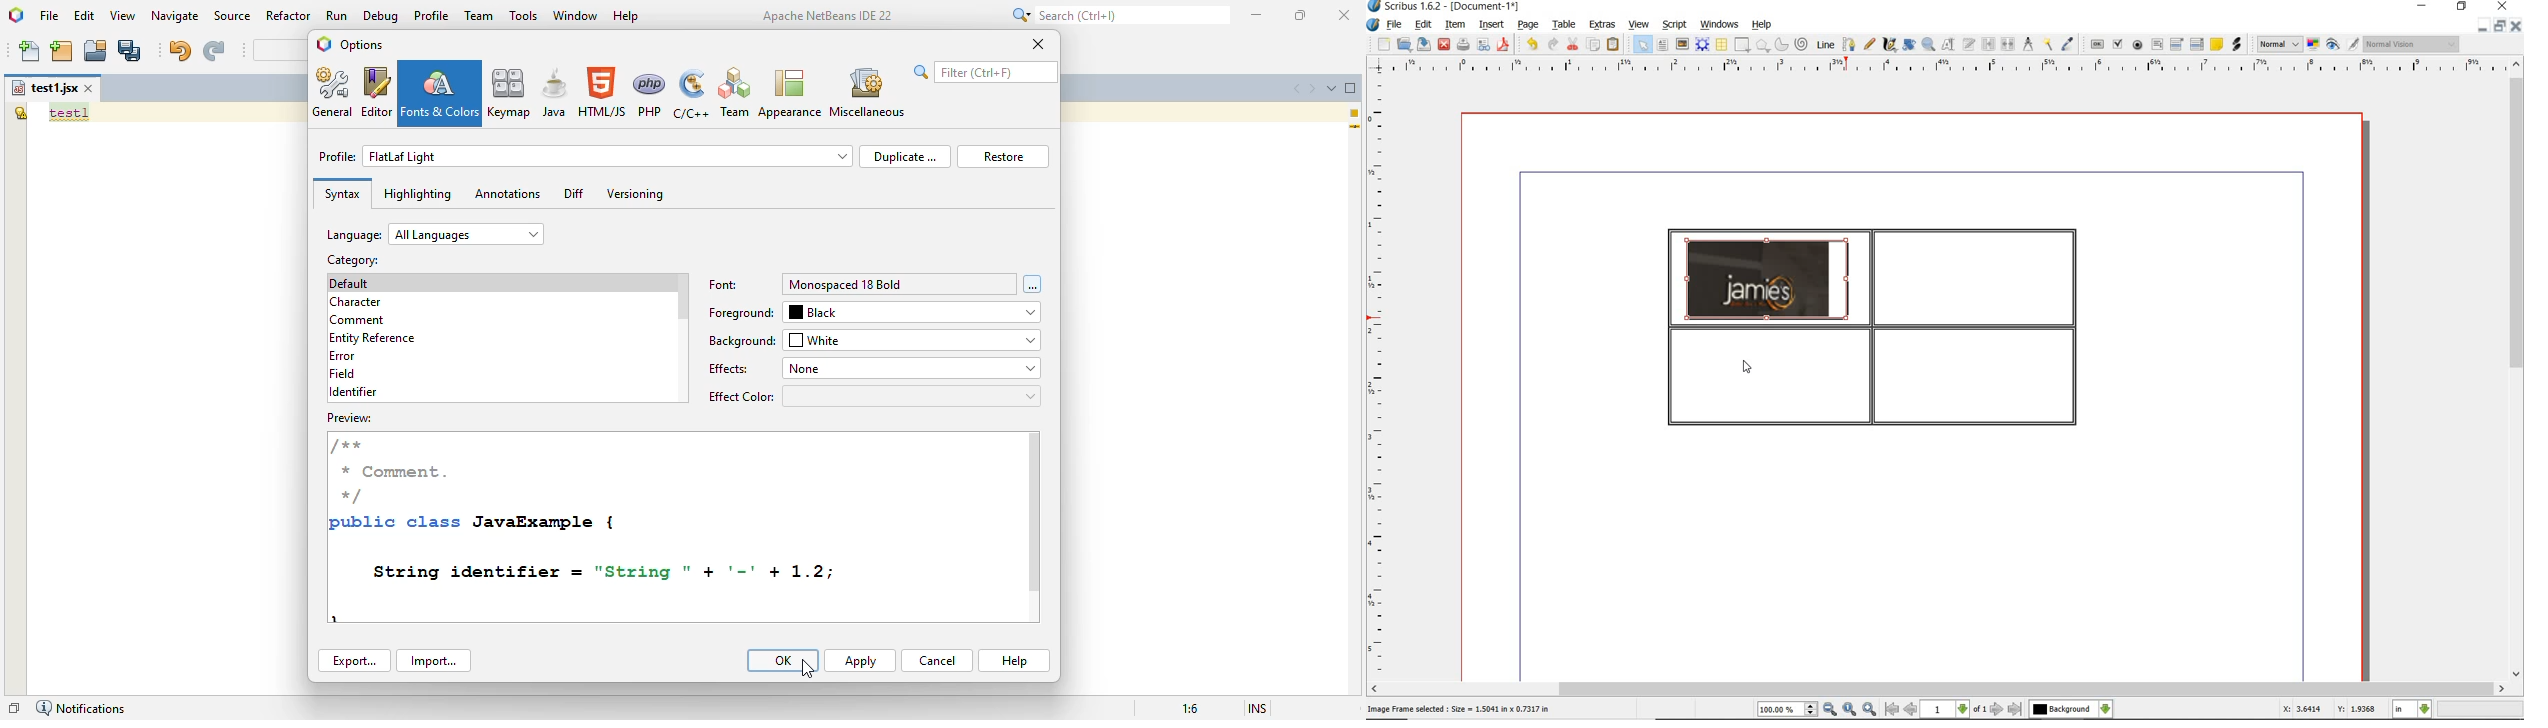 The height and width of the screenshot is (728, 2548). I want to click on edit, so click(1422, 25).